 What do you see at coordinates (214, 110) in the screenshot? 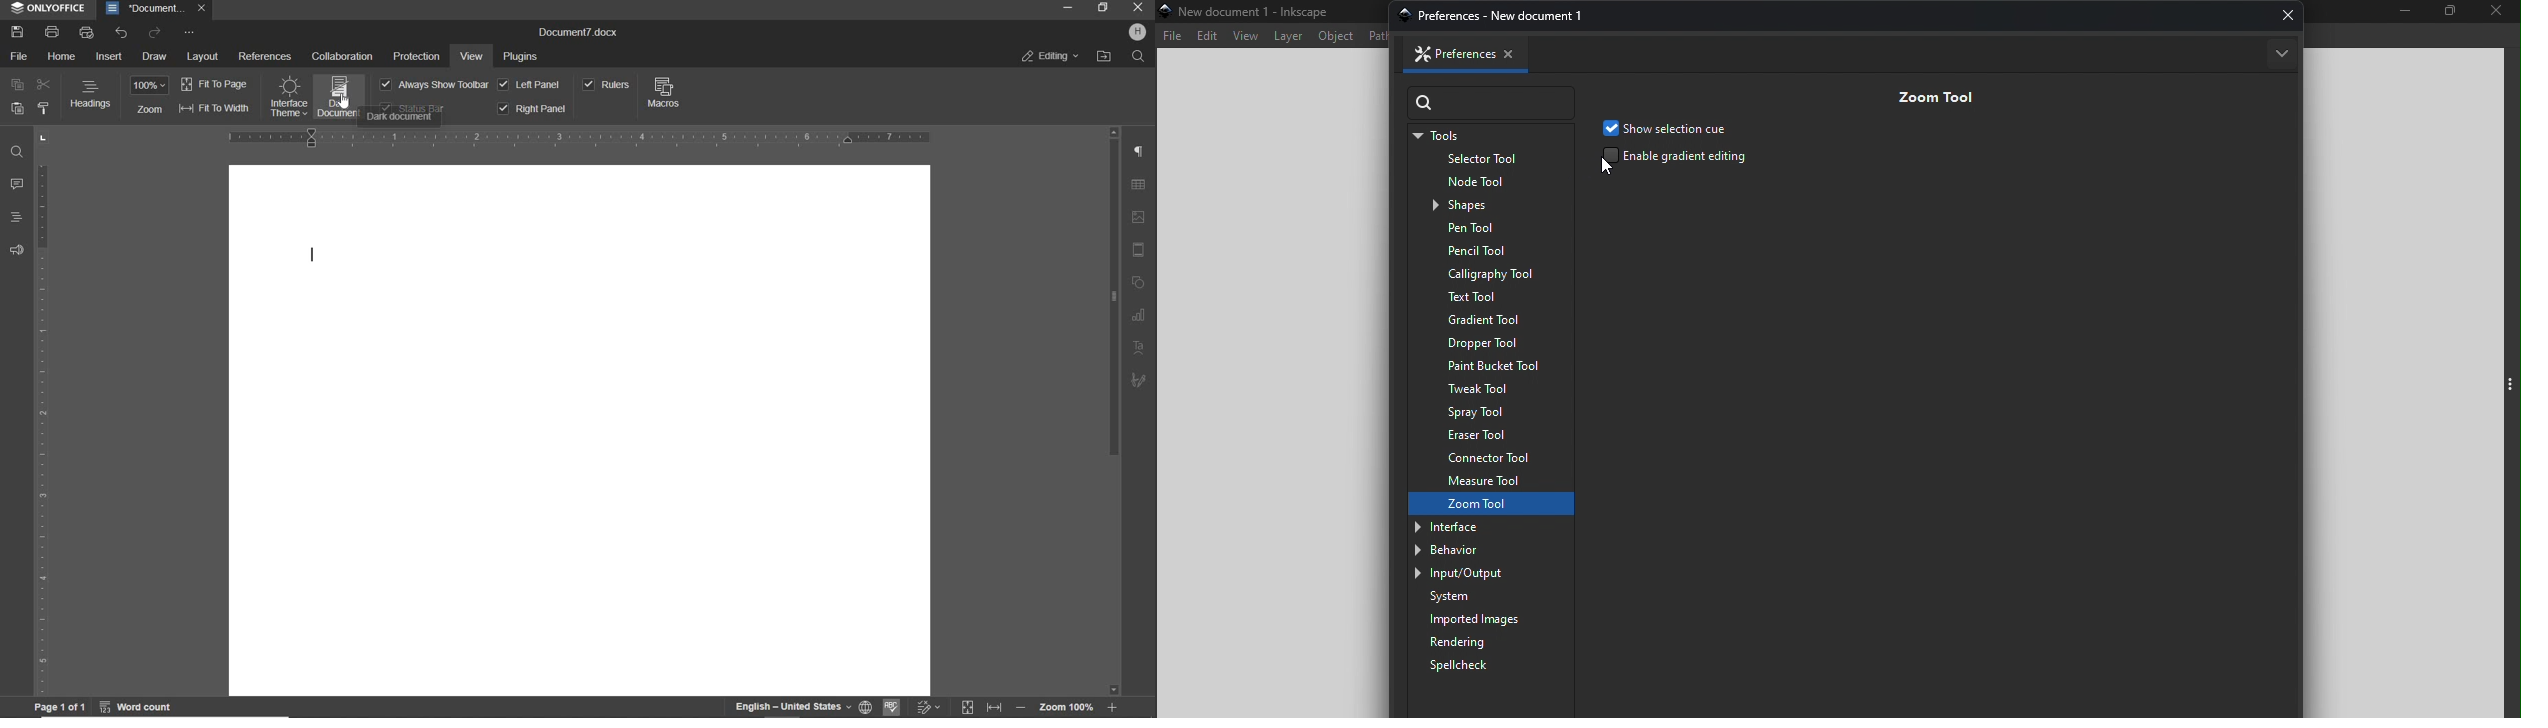
I see `FIT TO WIDTH` at bounding box center [214, 110].